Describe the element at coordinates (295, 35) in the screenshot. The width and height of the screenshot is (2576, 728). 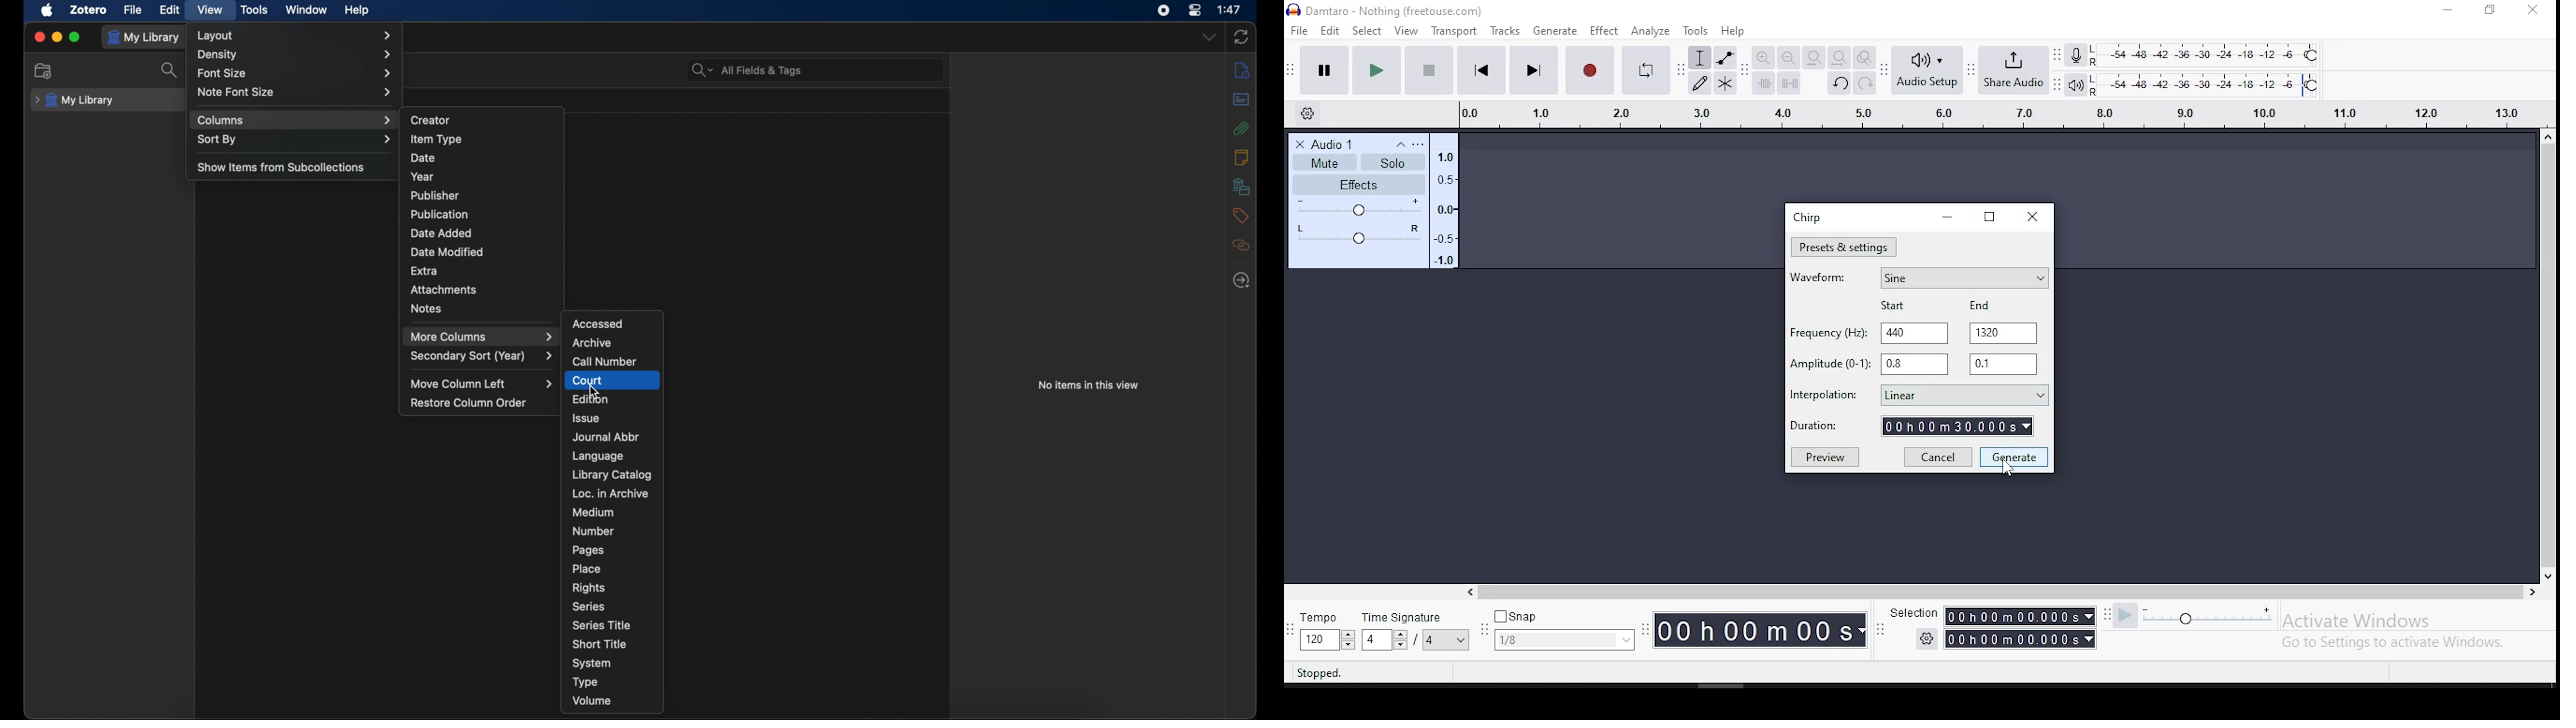
I see `layout ` at that location.